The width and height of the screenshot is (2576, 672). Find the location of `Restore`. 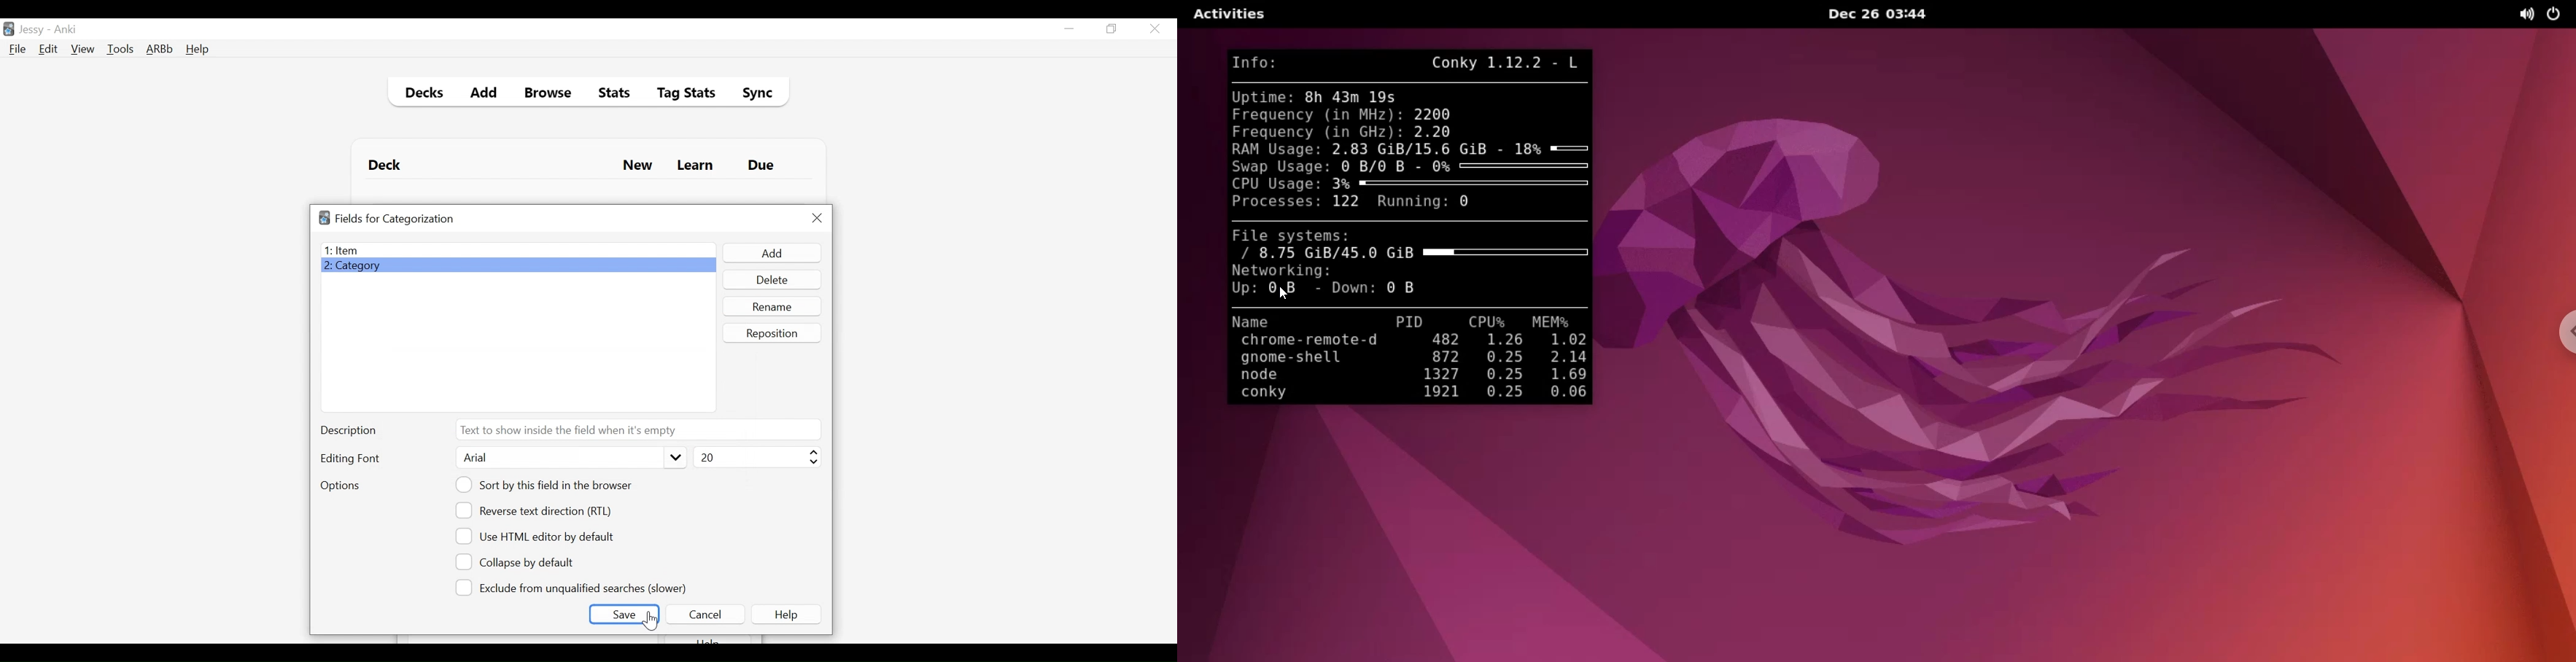

Restore is located at coordinates (1112, 29).